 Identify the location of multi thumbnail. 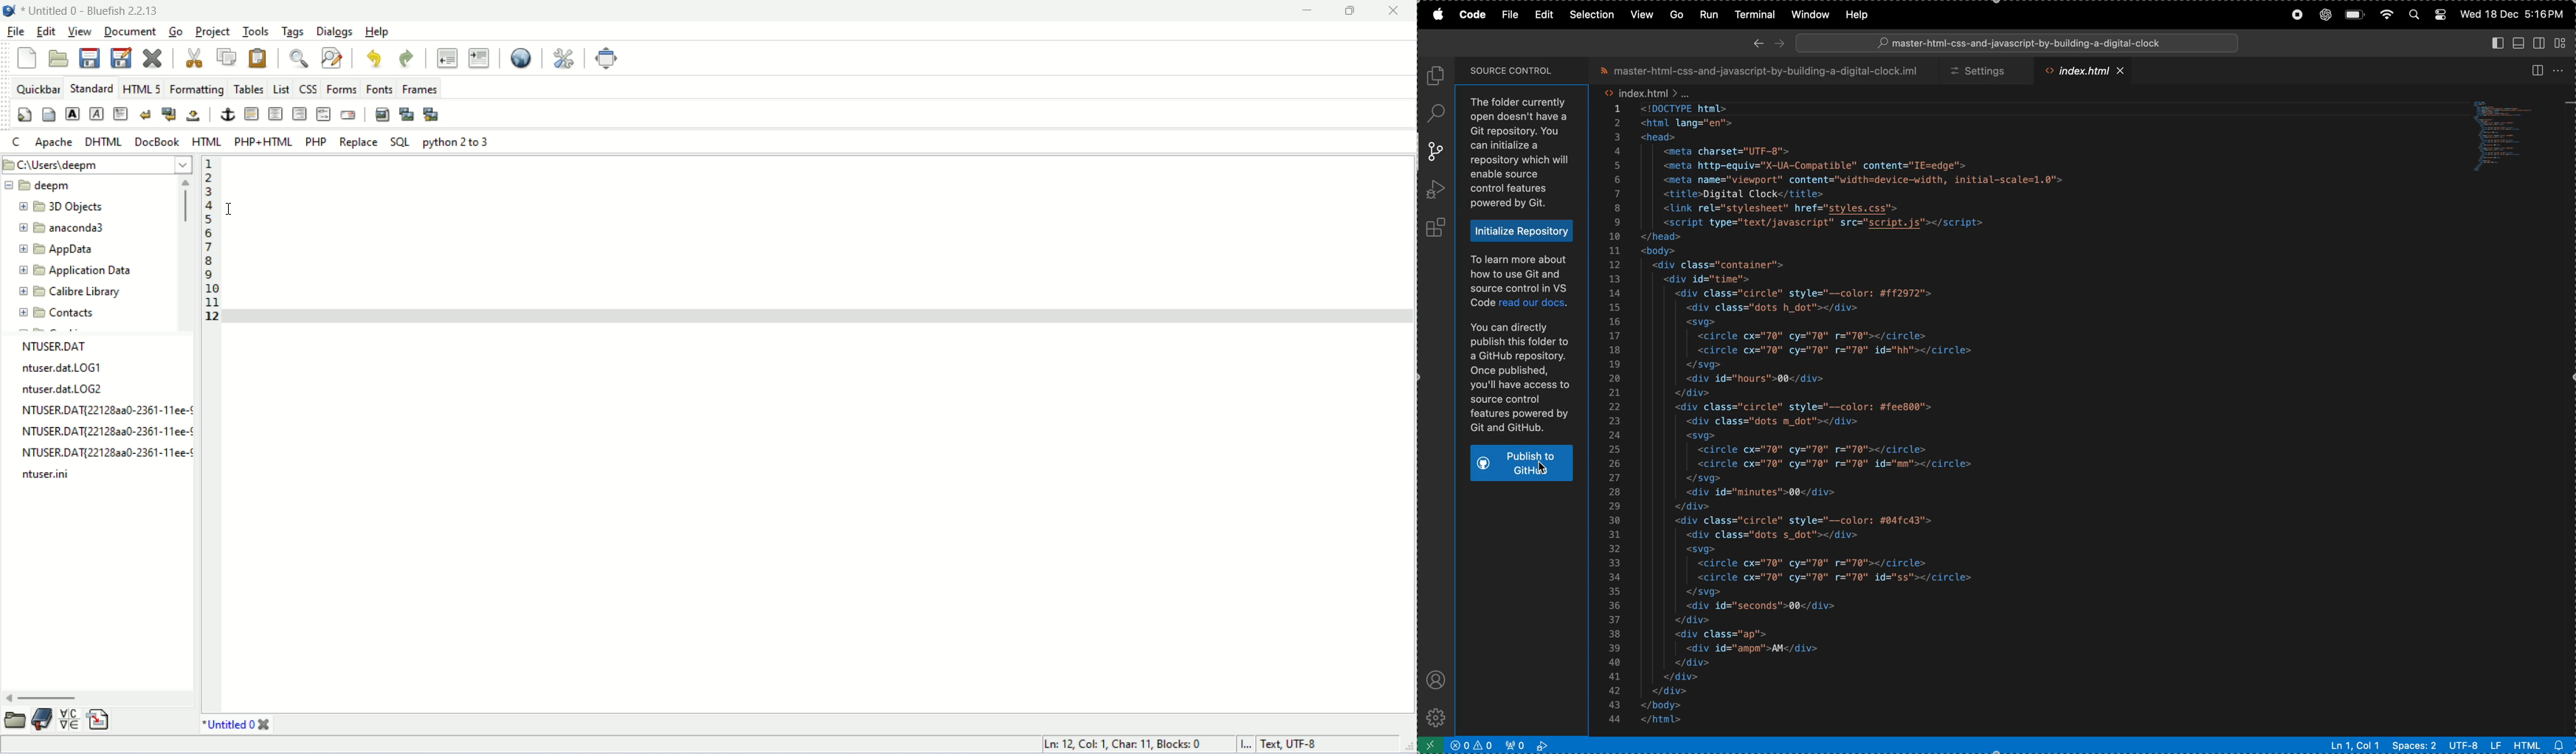
(433, 114).